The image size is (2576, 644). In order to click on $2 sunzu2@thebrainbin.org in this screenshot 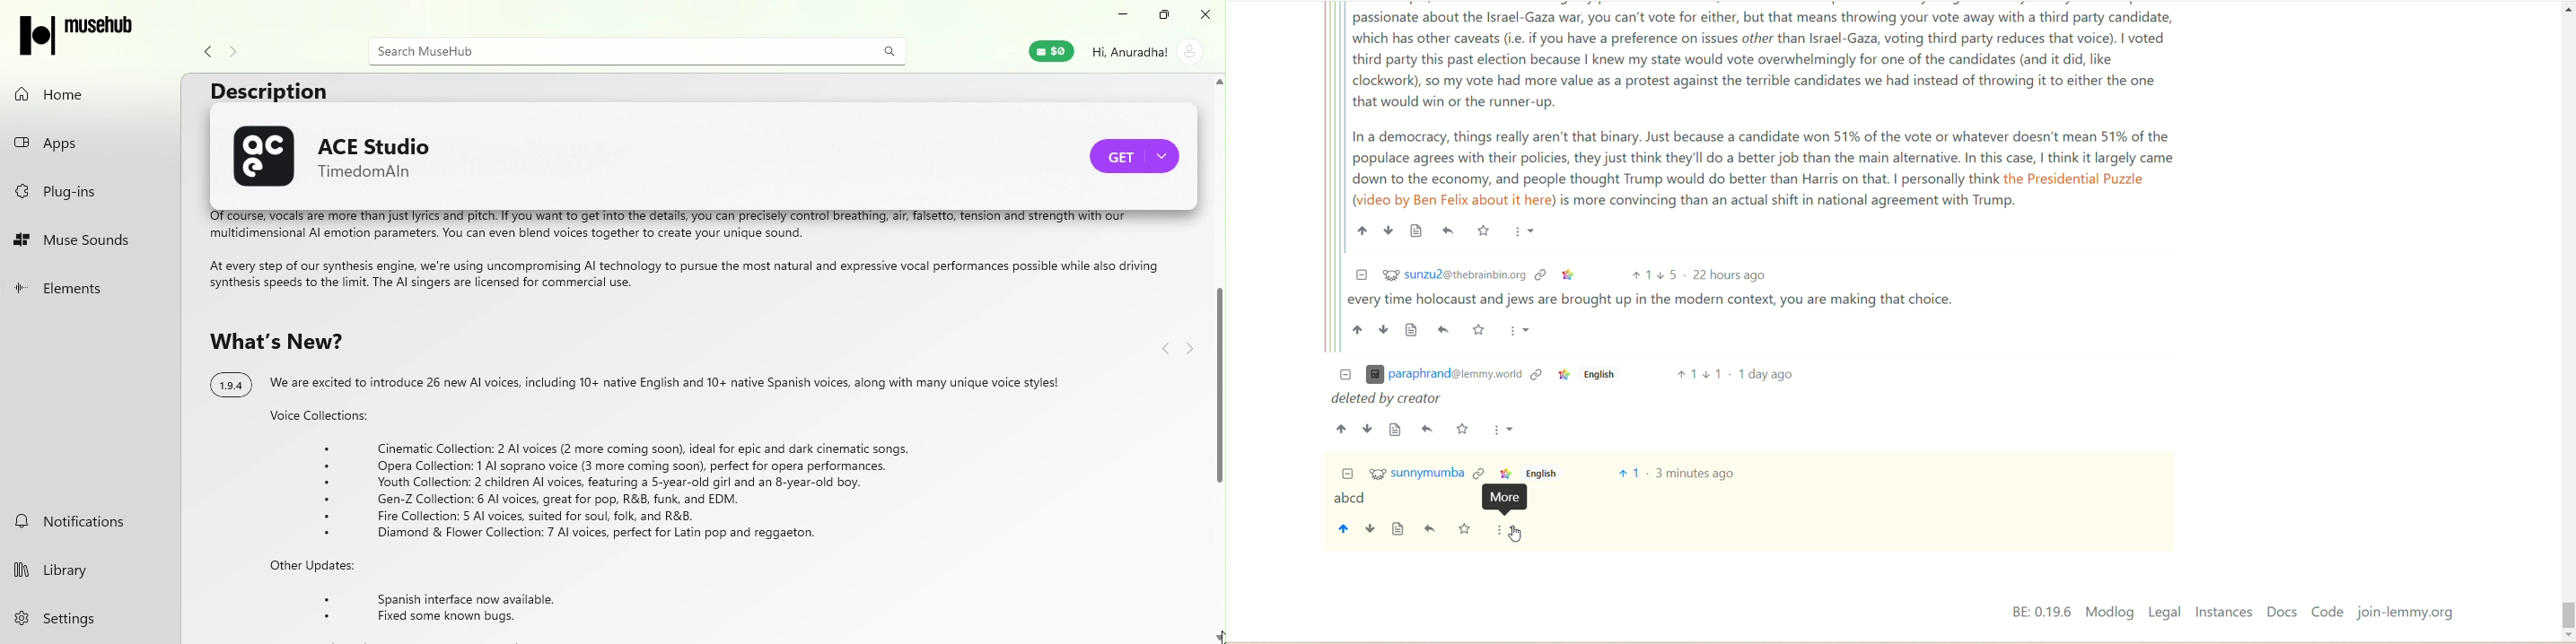, I will do `click(1455, 273)`.